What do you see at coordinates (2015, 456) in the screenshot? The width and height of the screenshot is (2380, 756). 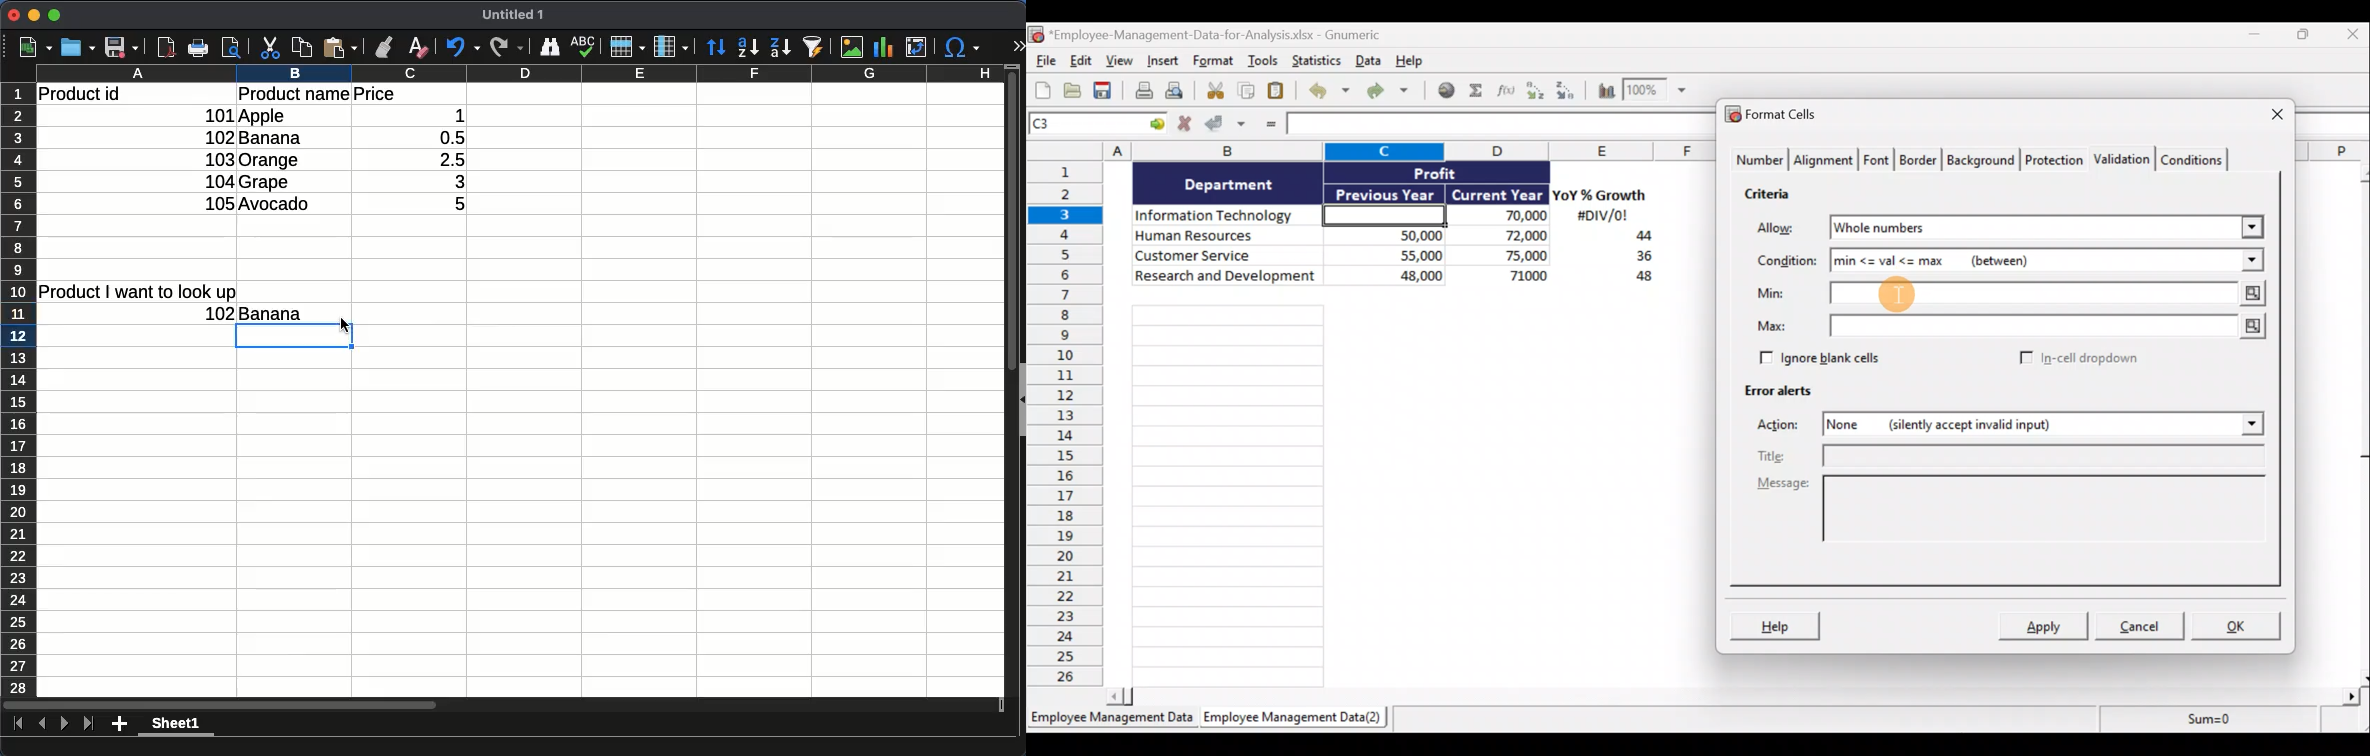 I see `Title` at bounding box center [2015, 456].